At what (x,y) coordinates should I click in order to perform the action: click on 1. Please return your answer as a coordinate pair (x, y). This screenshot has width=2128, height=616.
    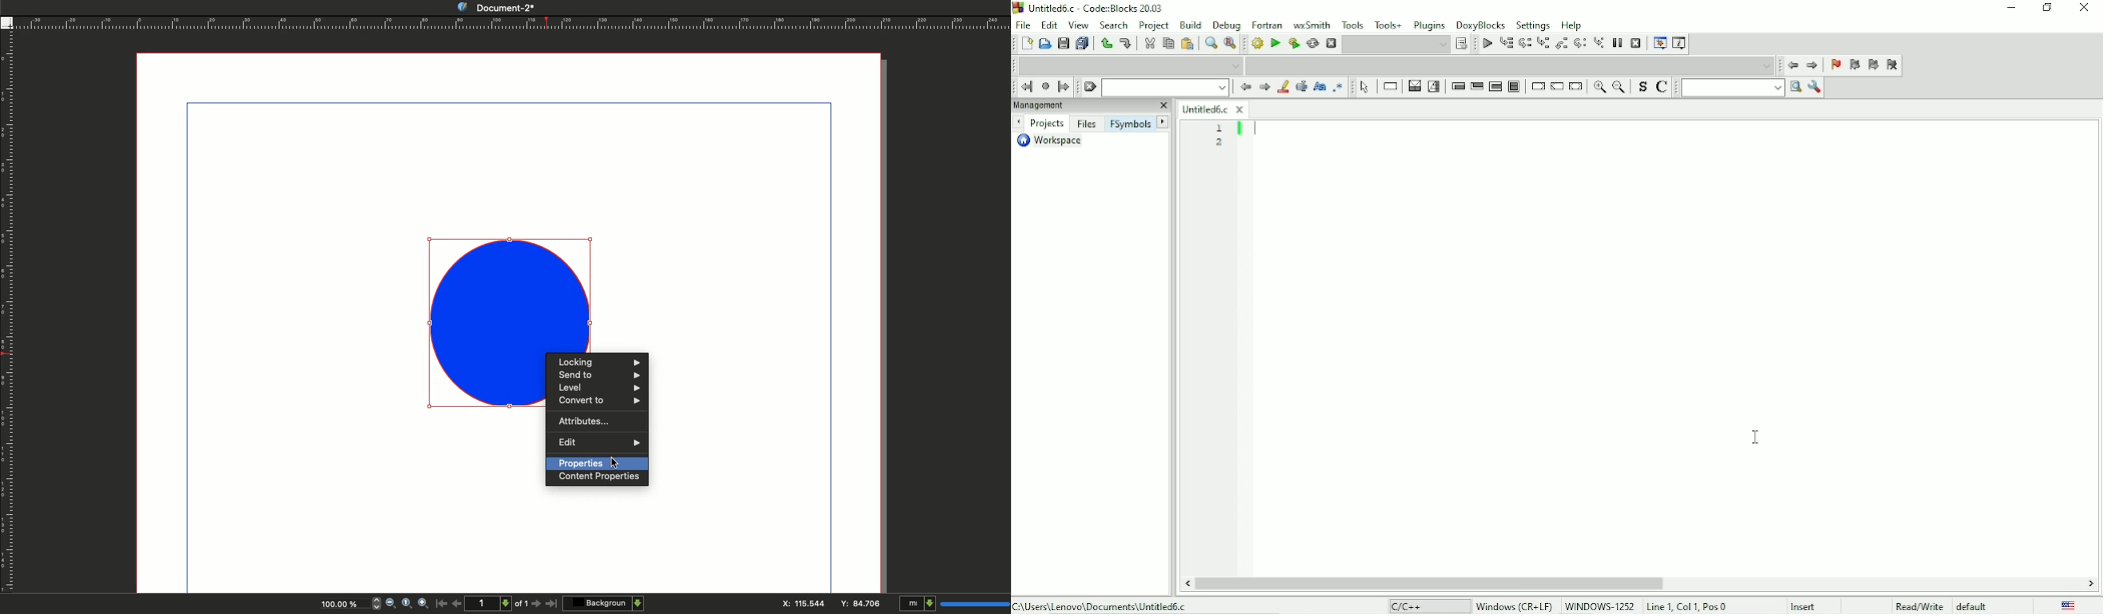
    Looking at the image, I should click on (490, 603).